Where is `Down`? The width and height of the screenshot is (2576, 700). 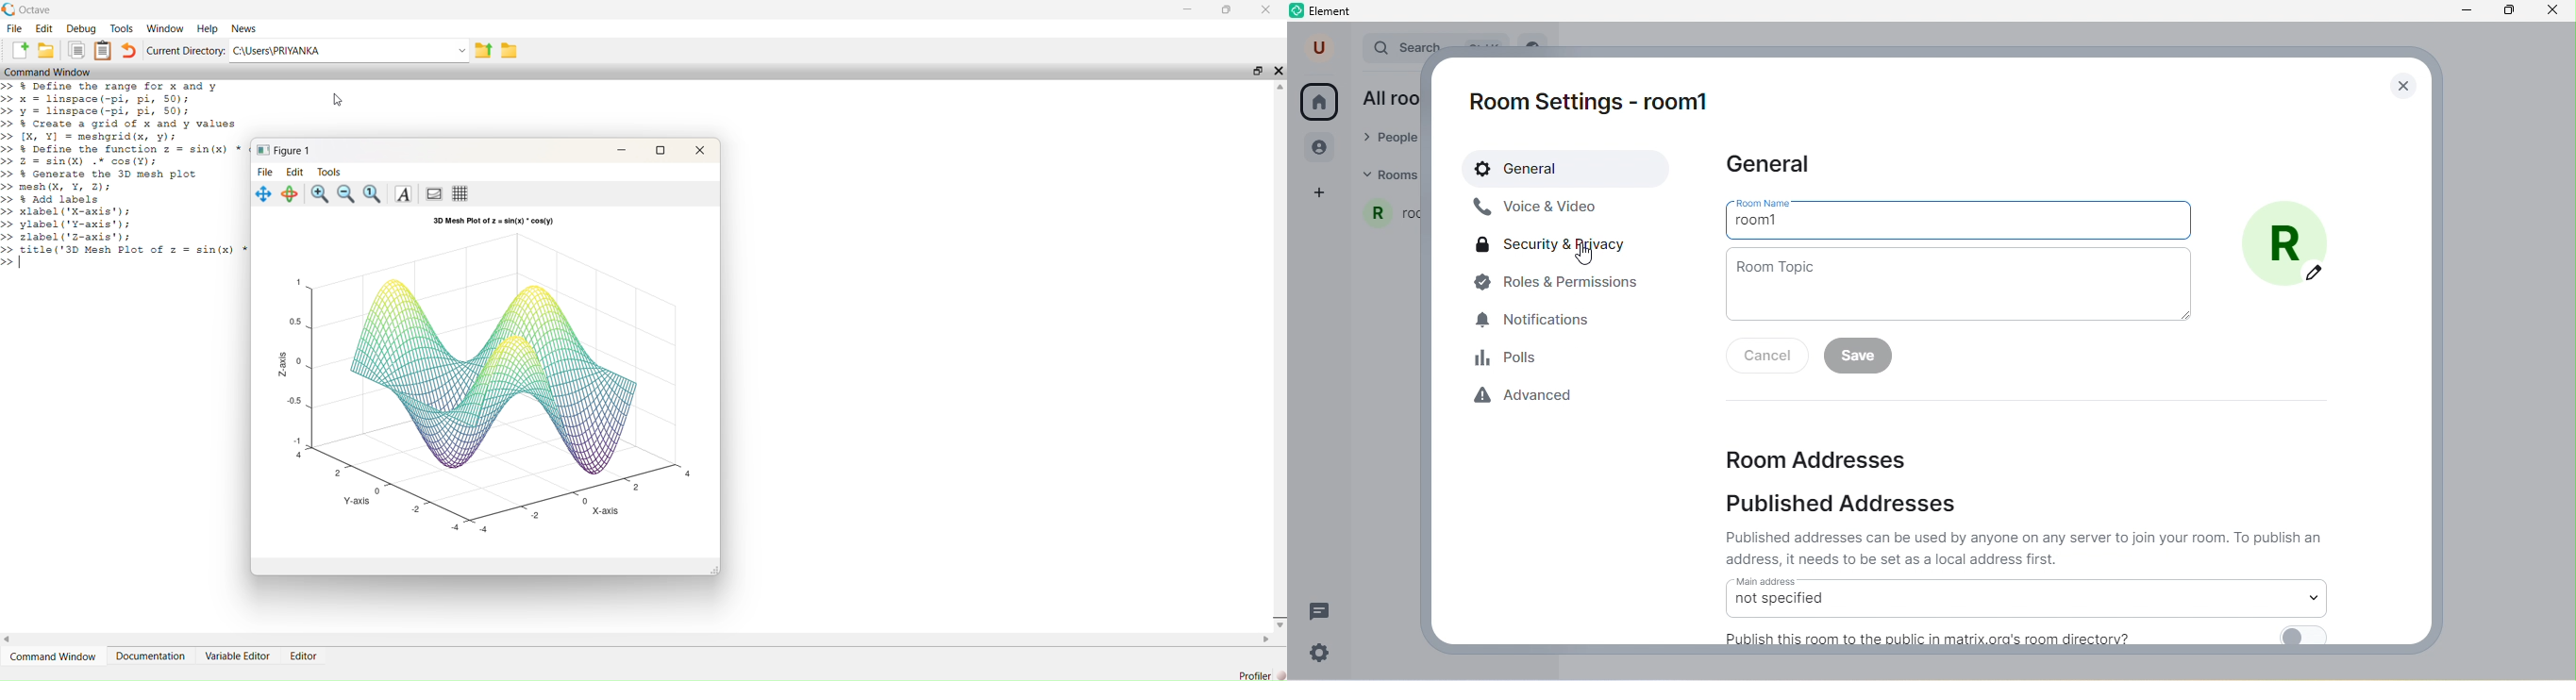 Down is located at coordinates (1279, 625).